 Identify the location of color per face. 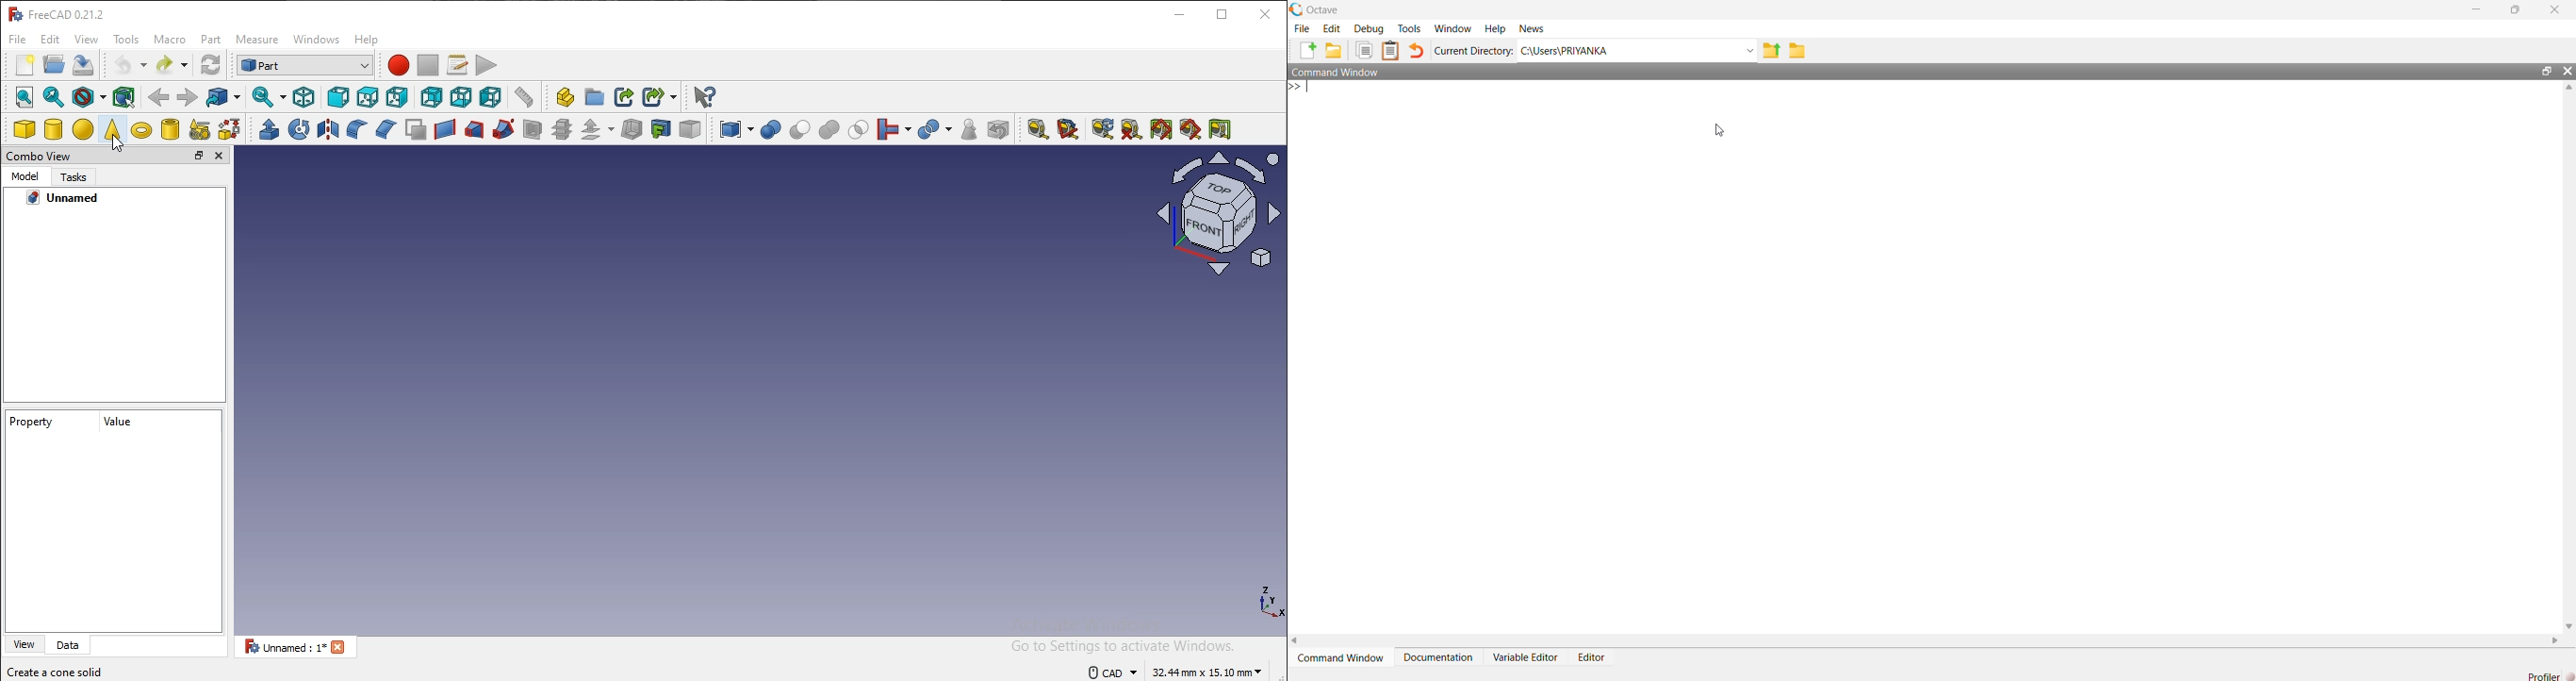
(694, 129).